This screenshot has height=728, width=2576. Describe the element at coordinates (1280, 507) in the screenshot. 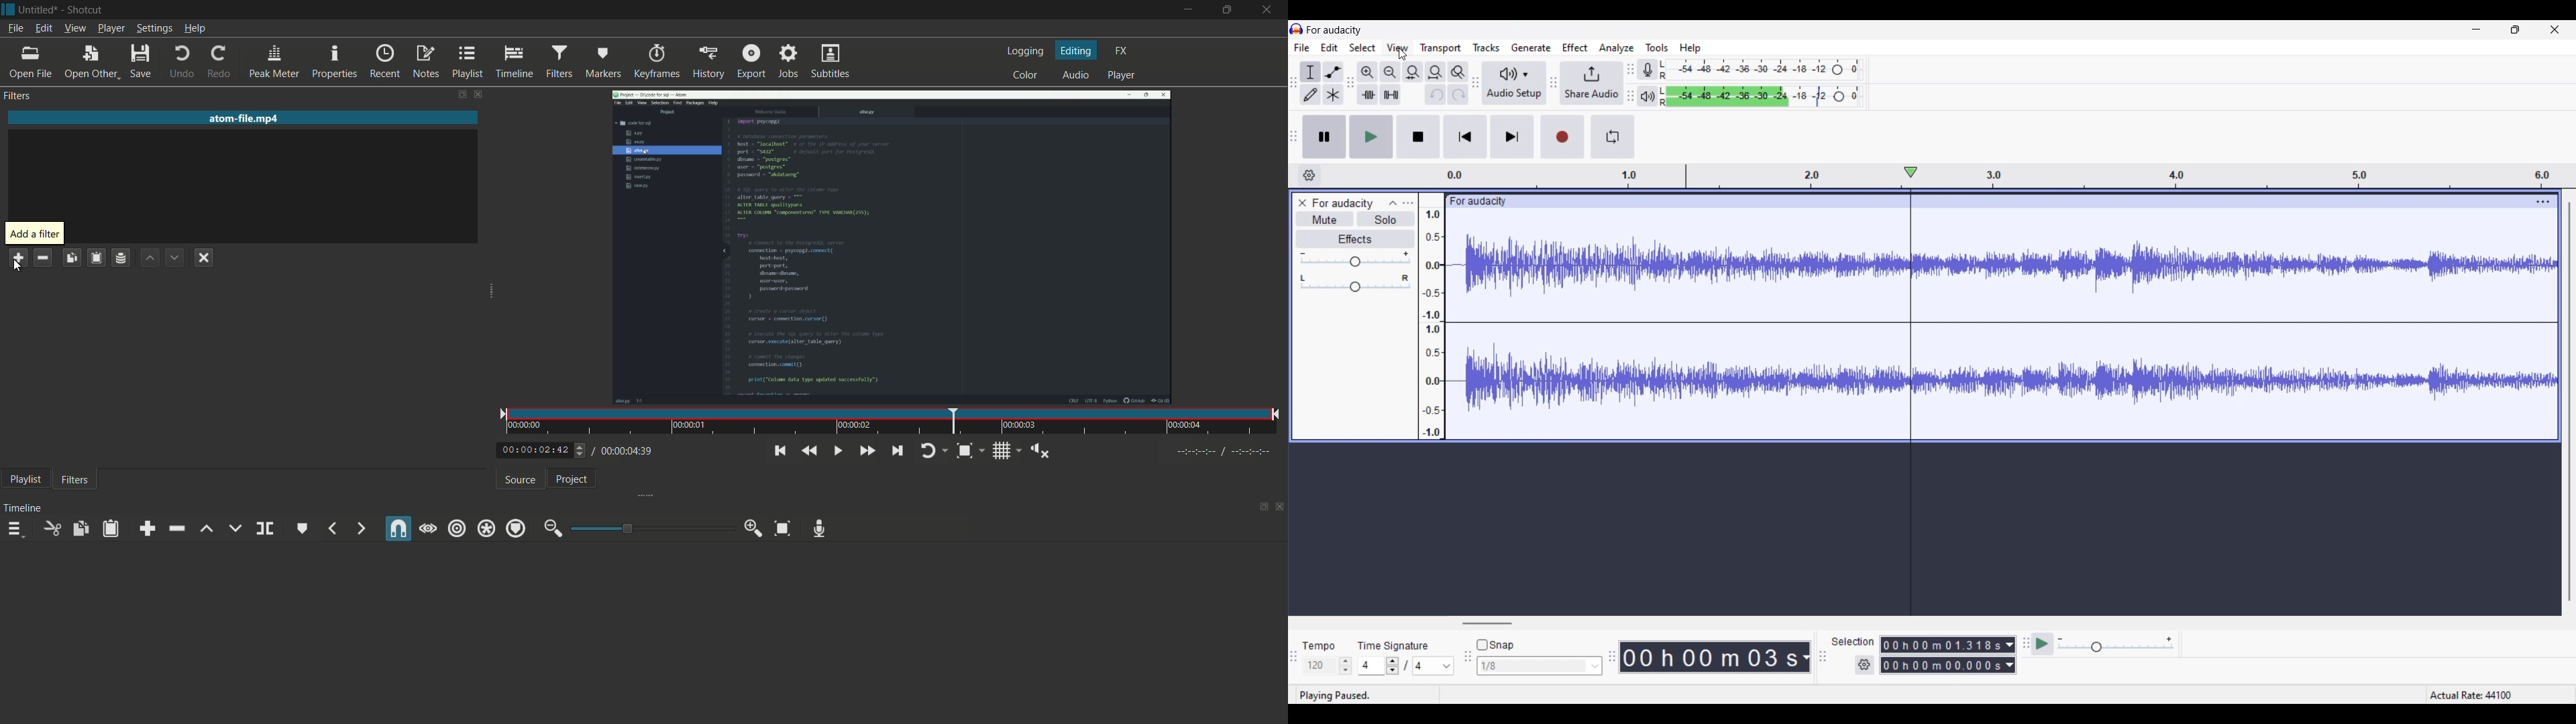

I see `close timeline` at that location.